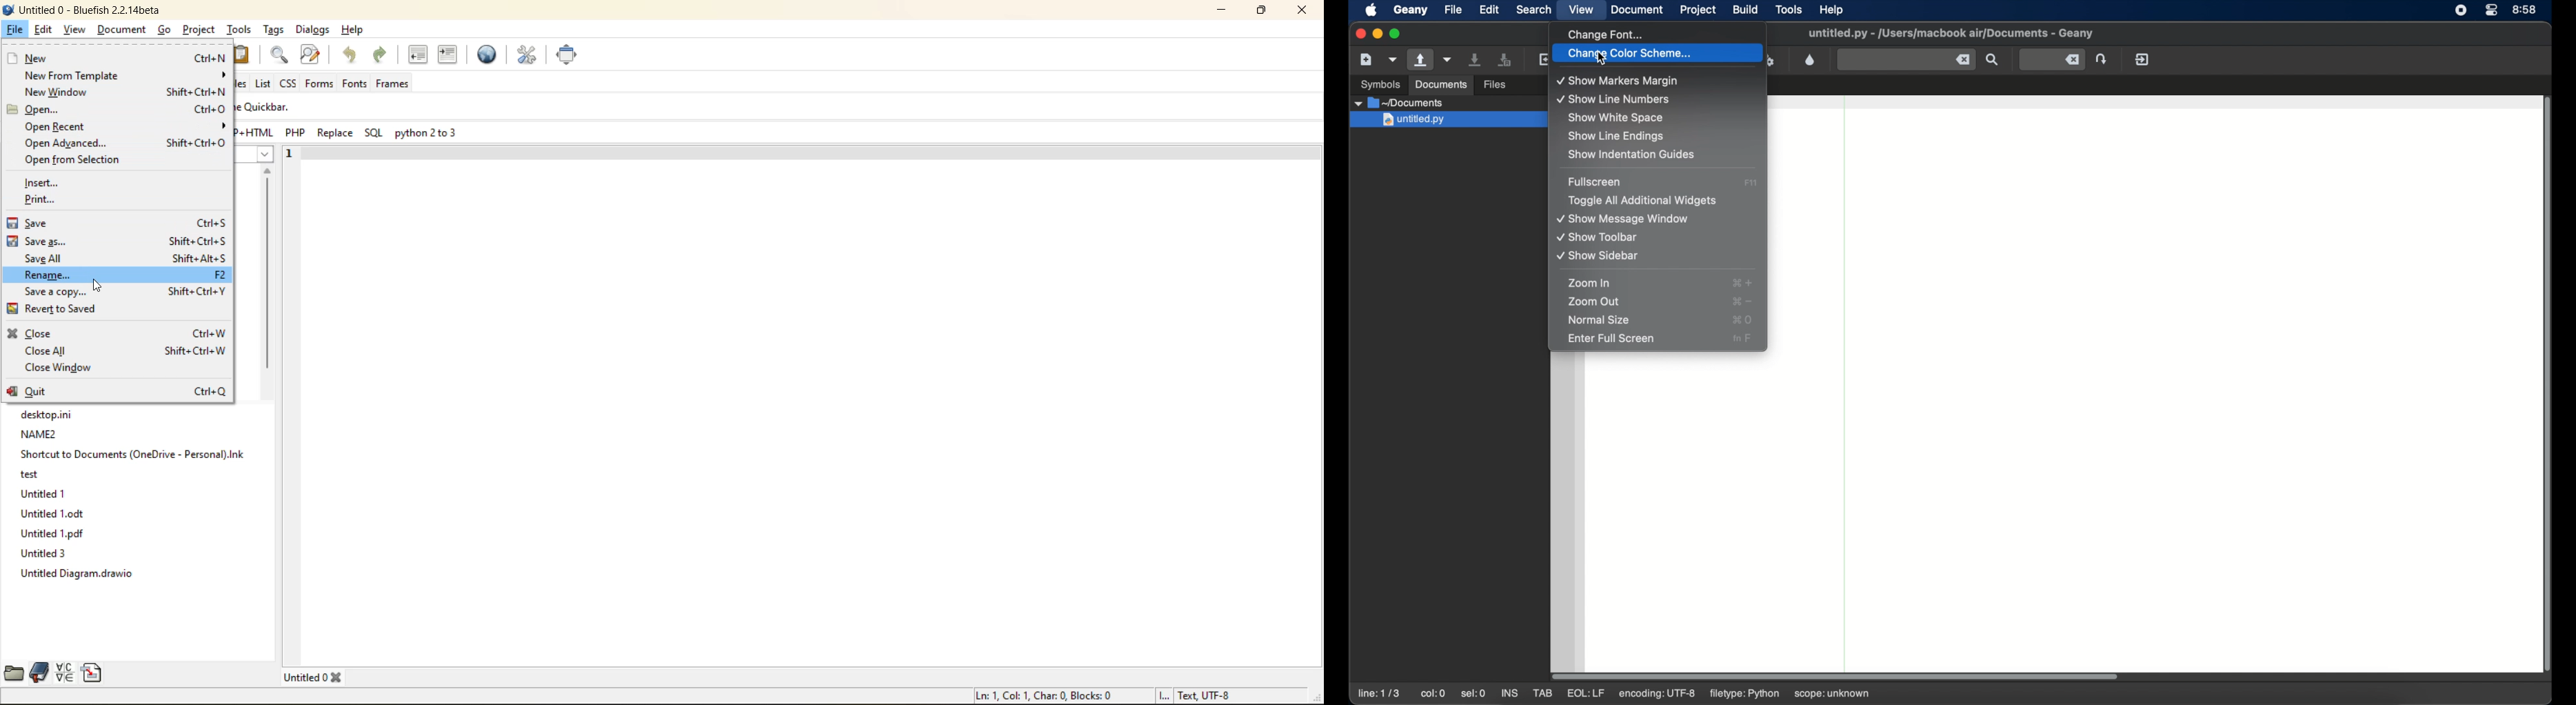 The height and width of the screenshot is (728, 2576). I want to click on frames, so click(399, 86).